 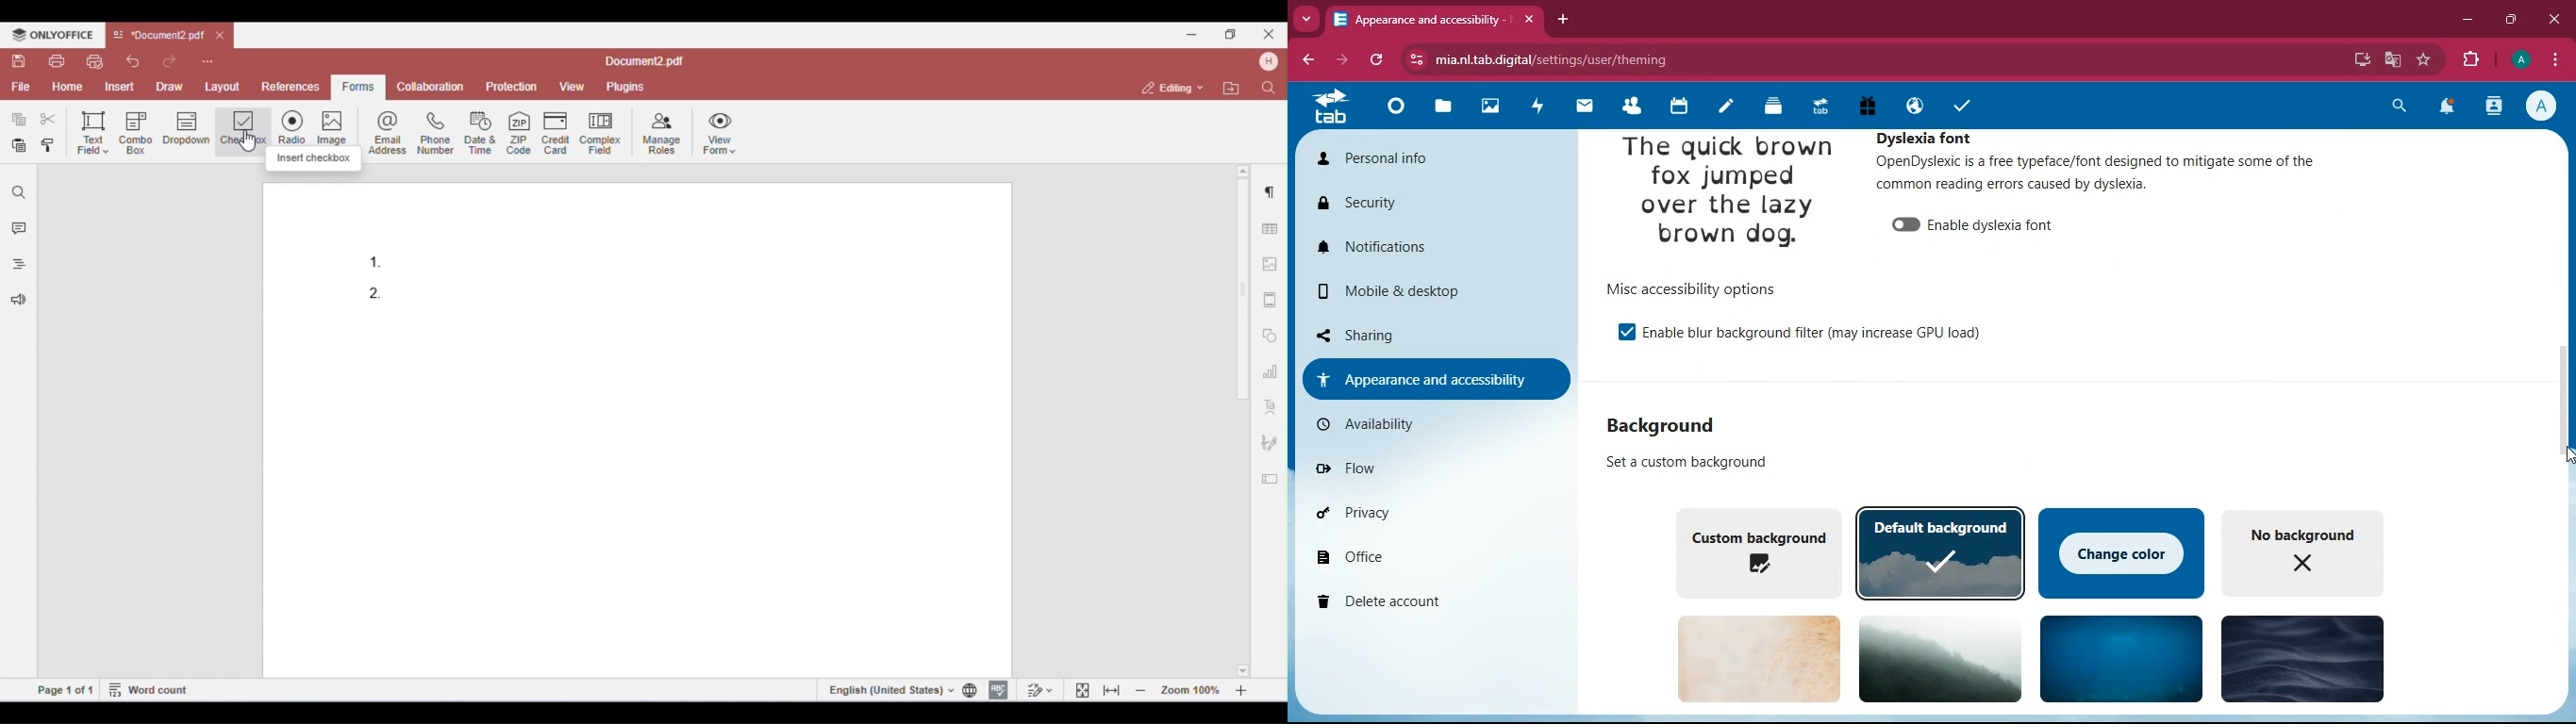 I want to click on cursor, so click(x=2551, y=462).